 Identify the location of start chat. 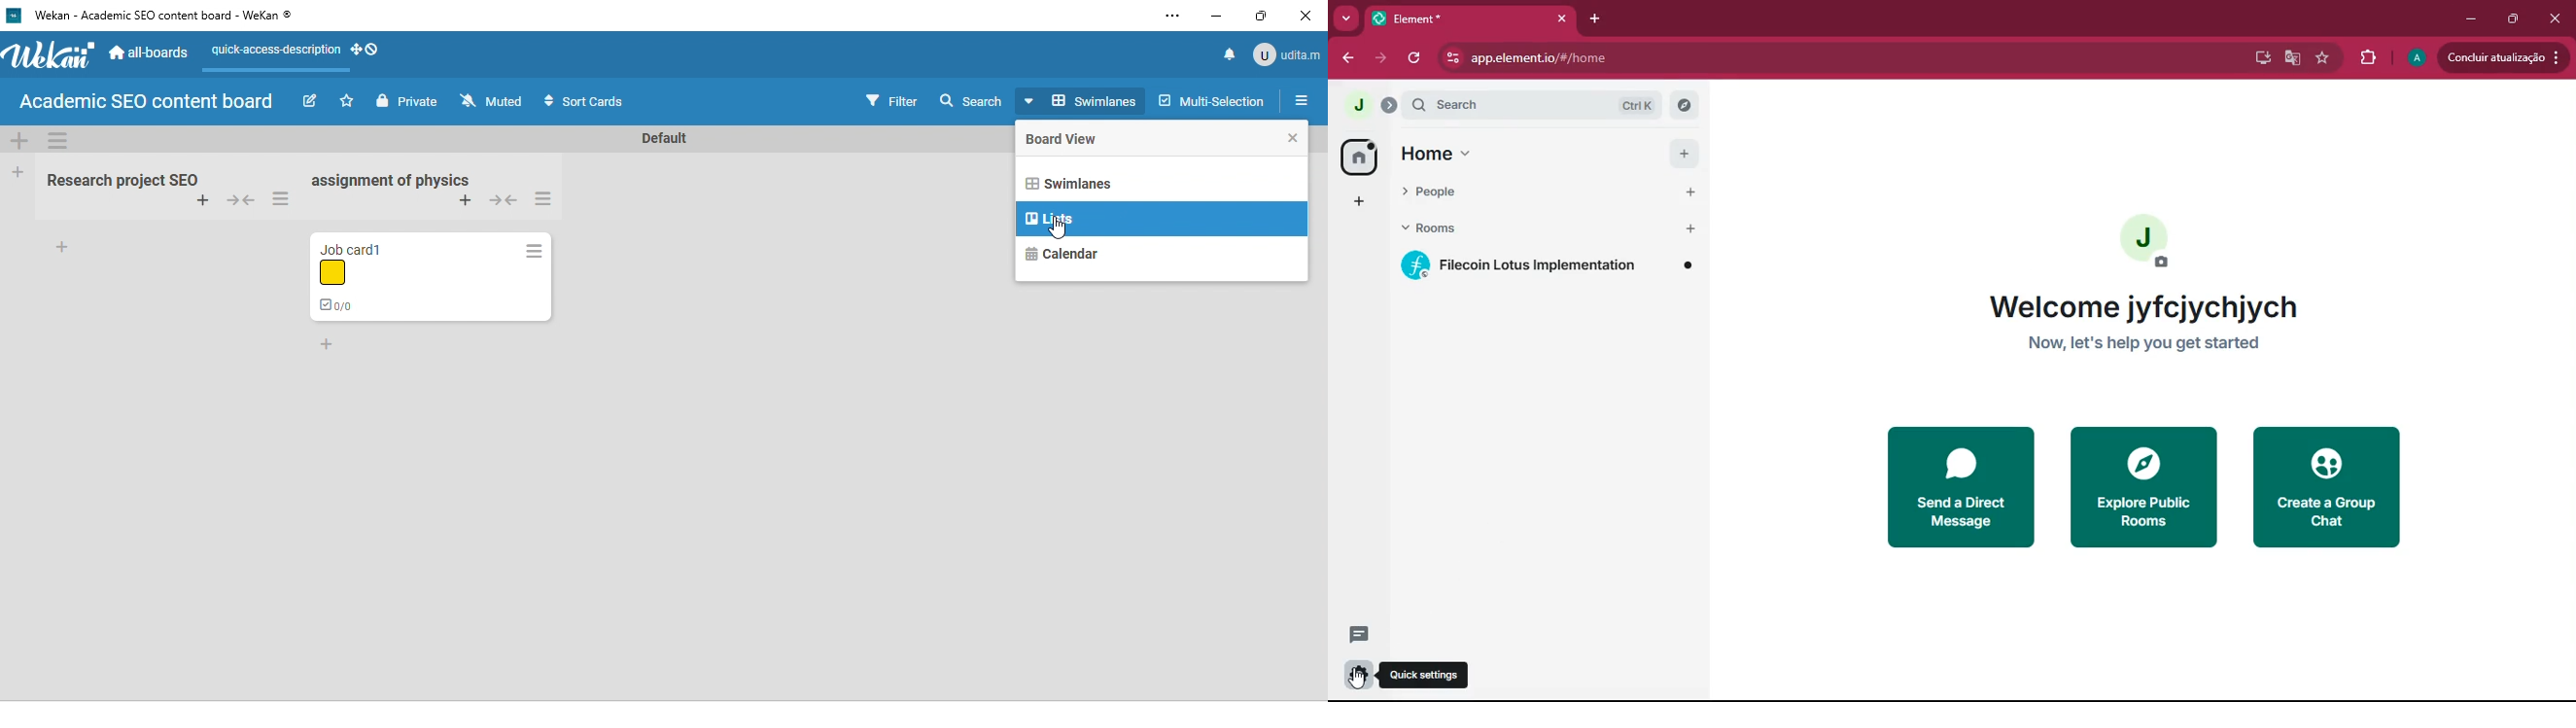
(1691, 194).